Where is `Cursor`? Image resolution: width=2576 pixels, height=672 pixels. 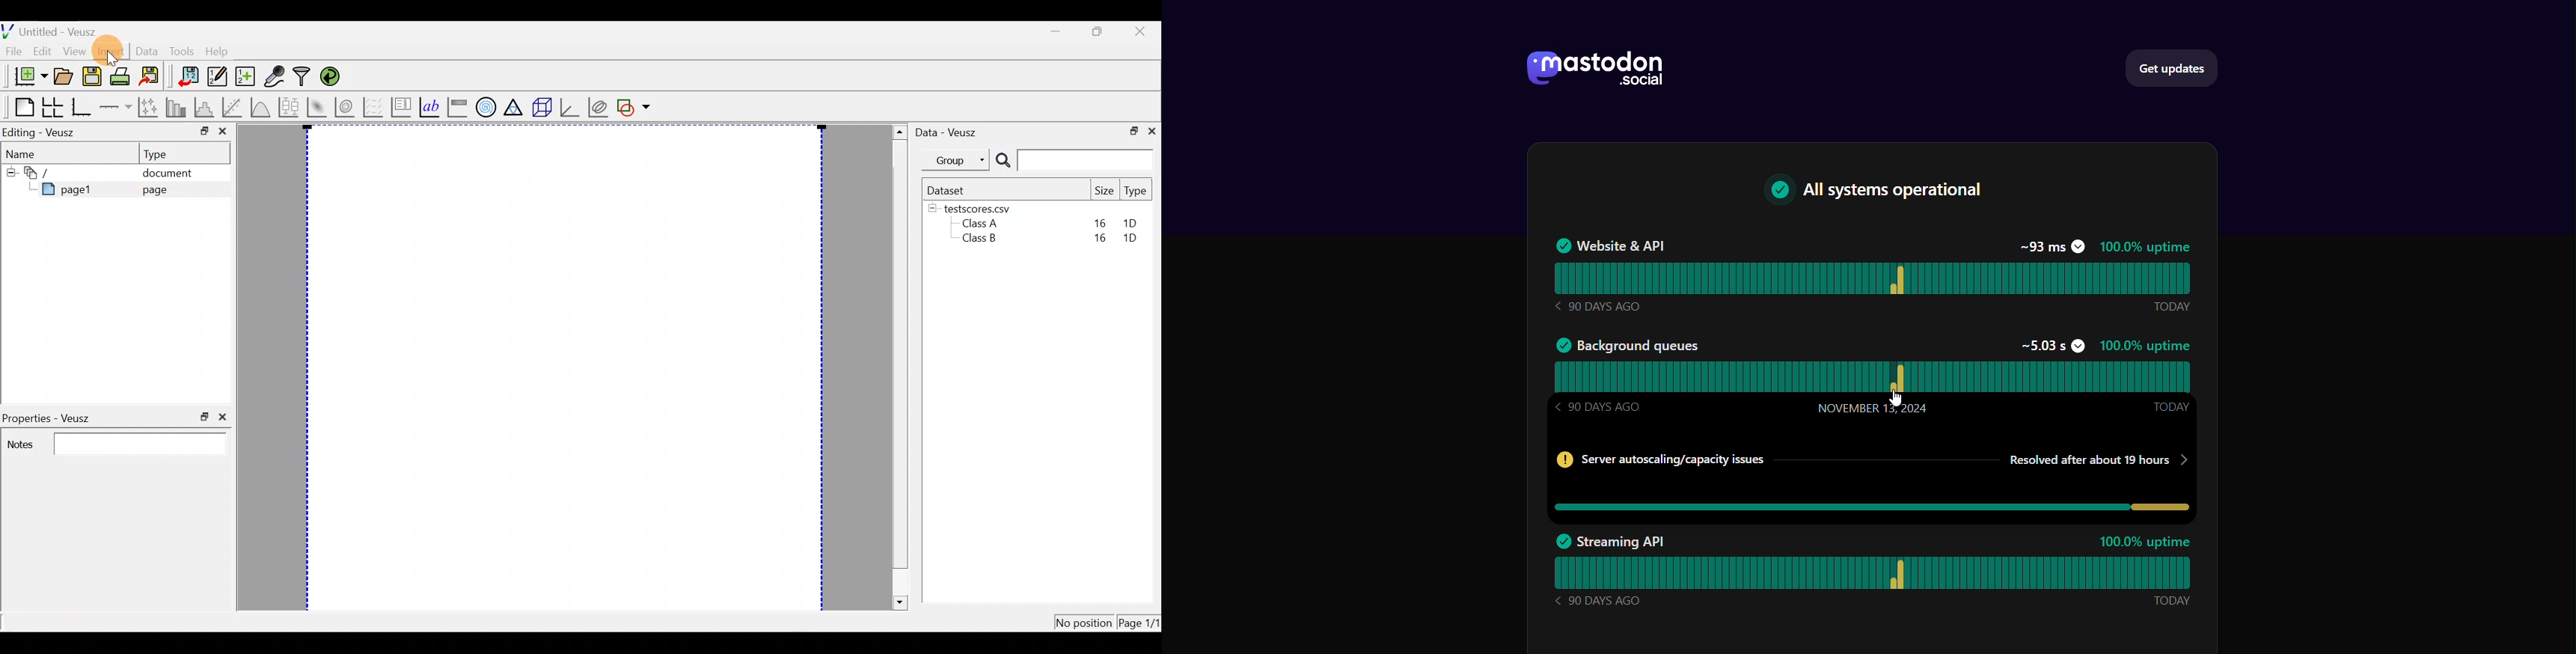
Cursor is located at coordinates (1897, 397).